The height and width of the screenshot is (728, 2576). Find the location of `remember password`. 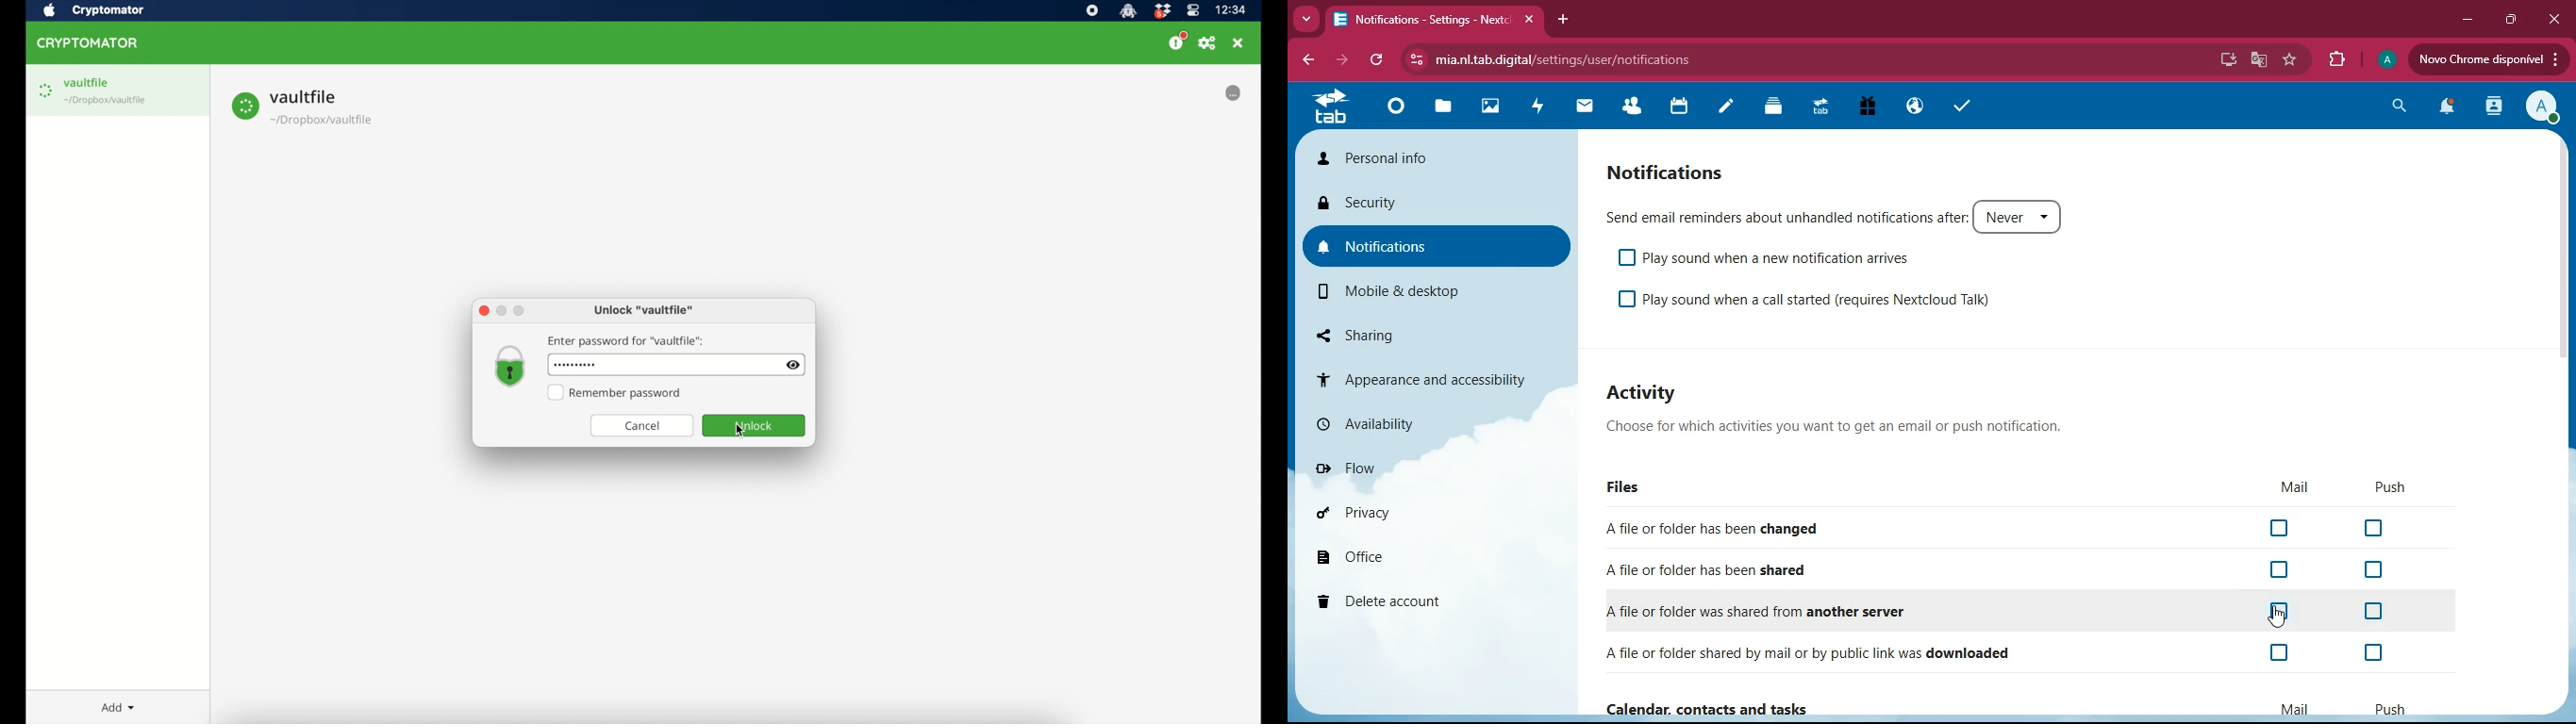

remember password is located at coordinates (614, 393).